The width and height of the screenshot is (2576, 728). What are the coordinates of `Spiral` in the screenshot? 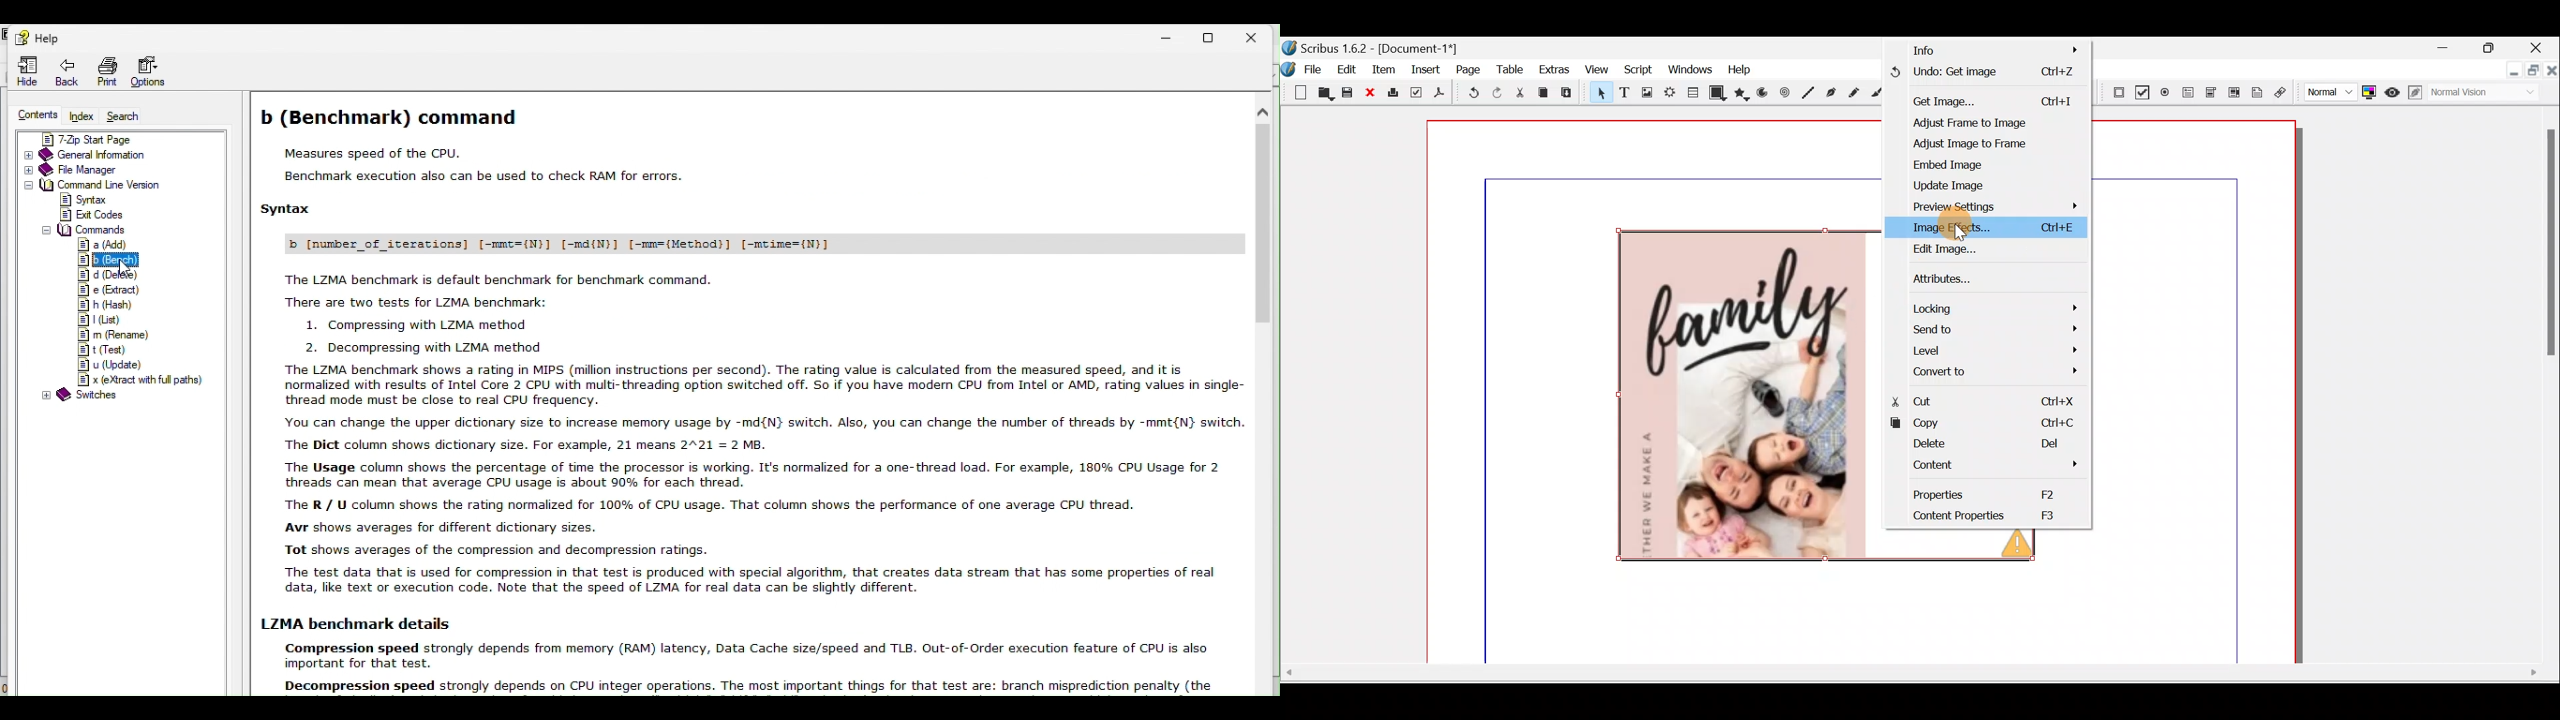 It's located at (1786, 96).